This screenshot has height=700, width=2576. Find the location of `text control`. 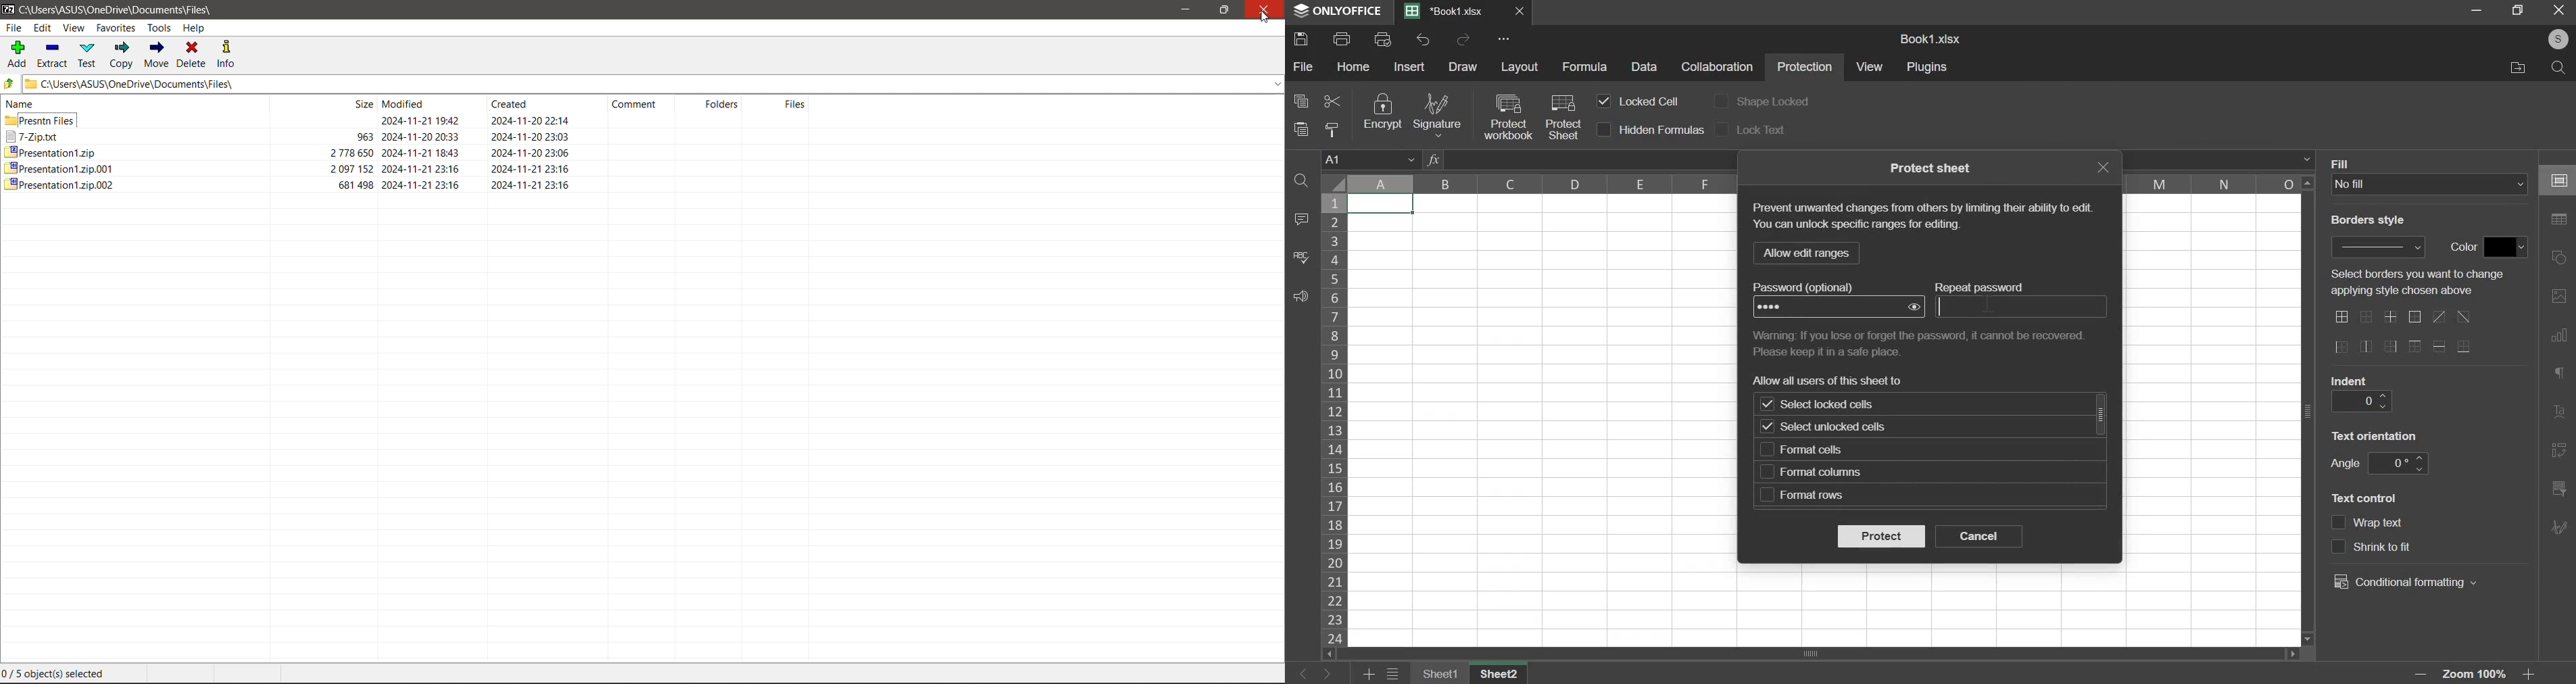

text control is located at coordinates (2381, 524).